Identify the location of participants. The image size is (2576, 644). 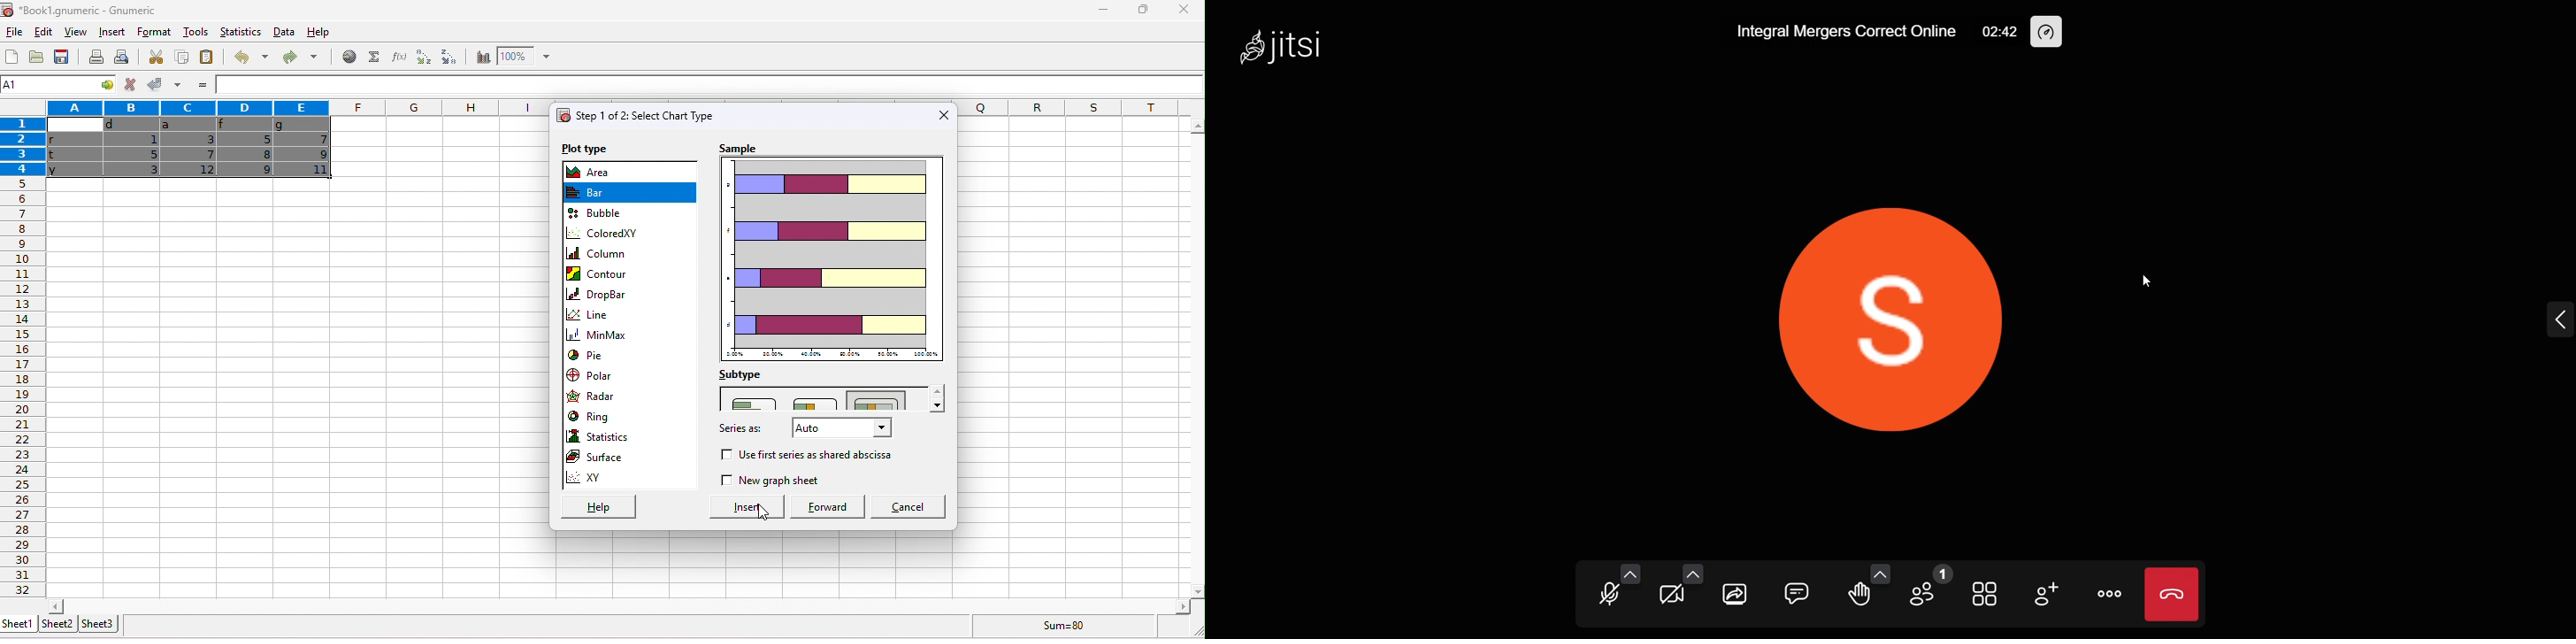
(1929, 590).